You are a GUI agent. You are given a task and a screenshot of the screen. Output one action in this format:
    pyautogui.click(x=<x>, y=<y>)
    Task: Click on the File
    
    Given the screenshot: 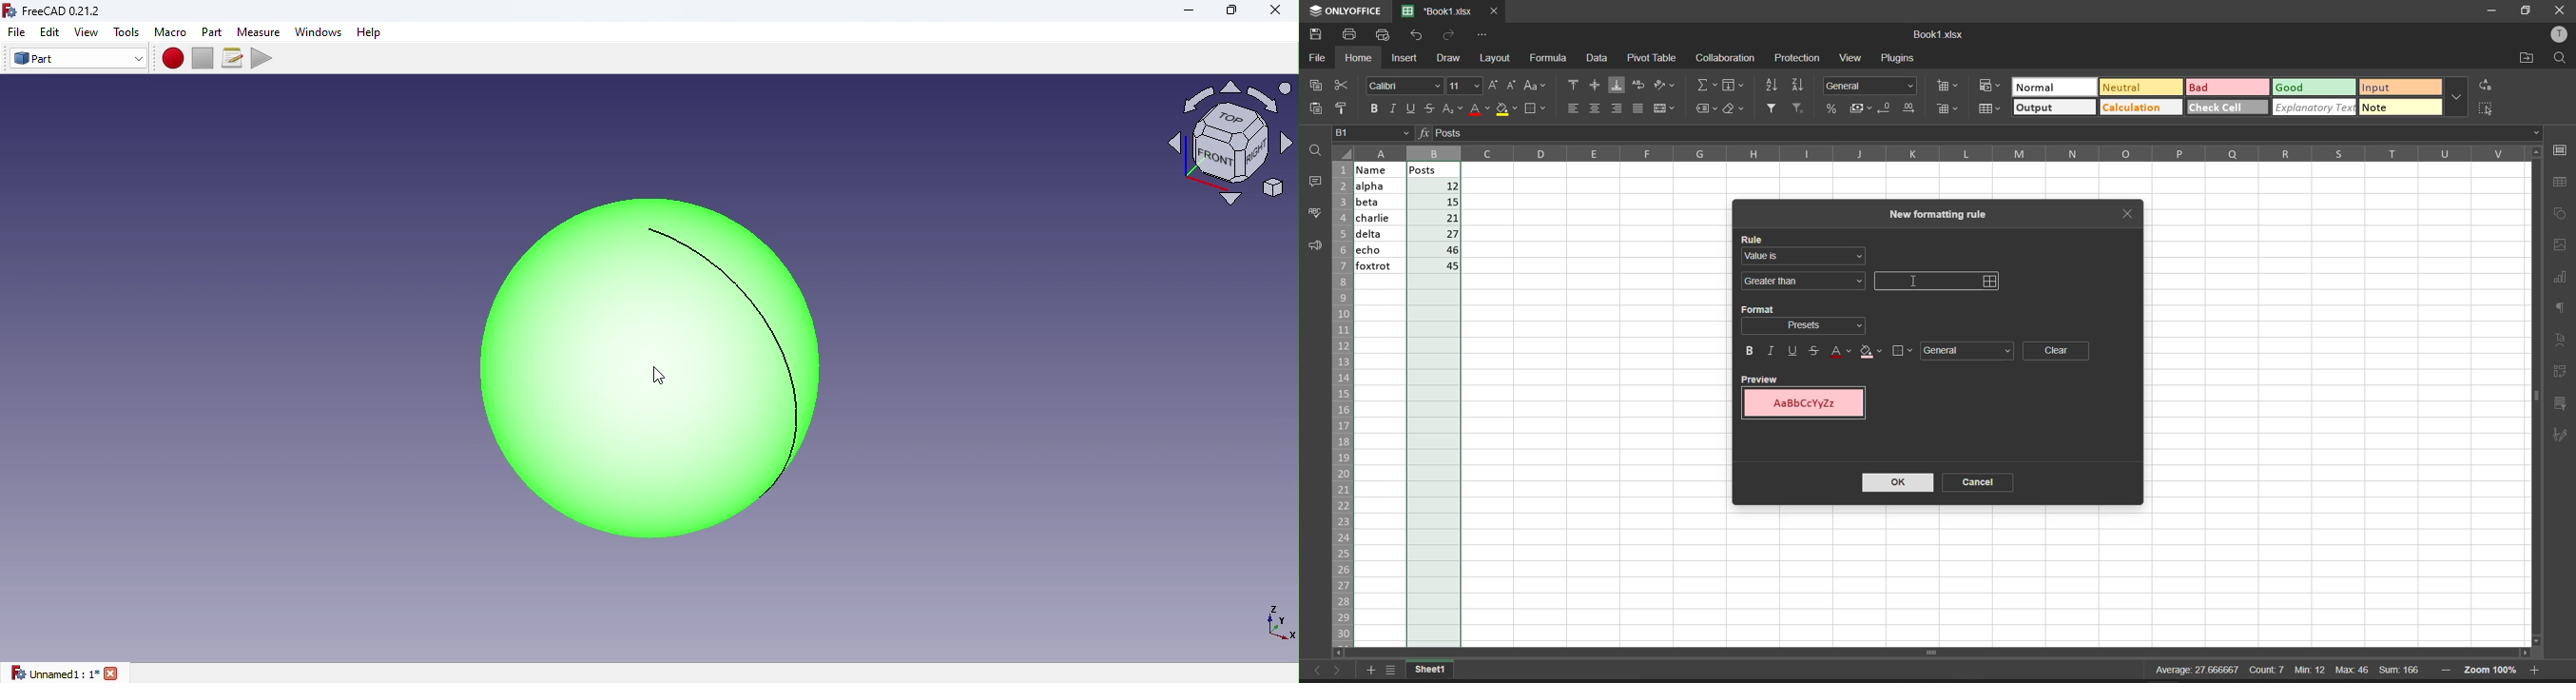 What is the action you would take?
    pyautogui.click(x=13, y=32)
    